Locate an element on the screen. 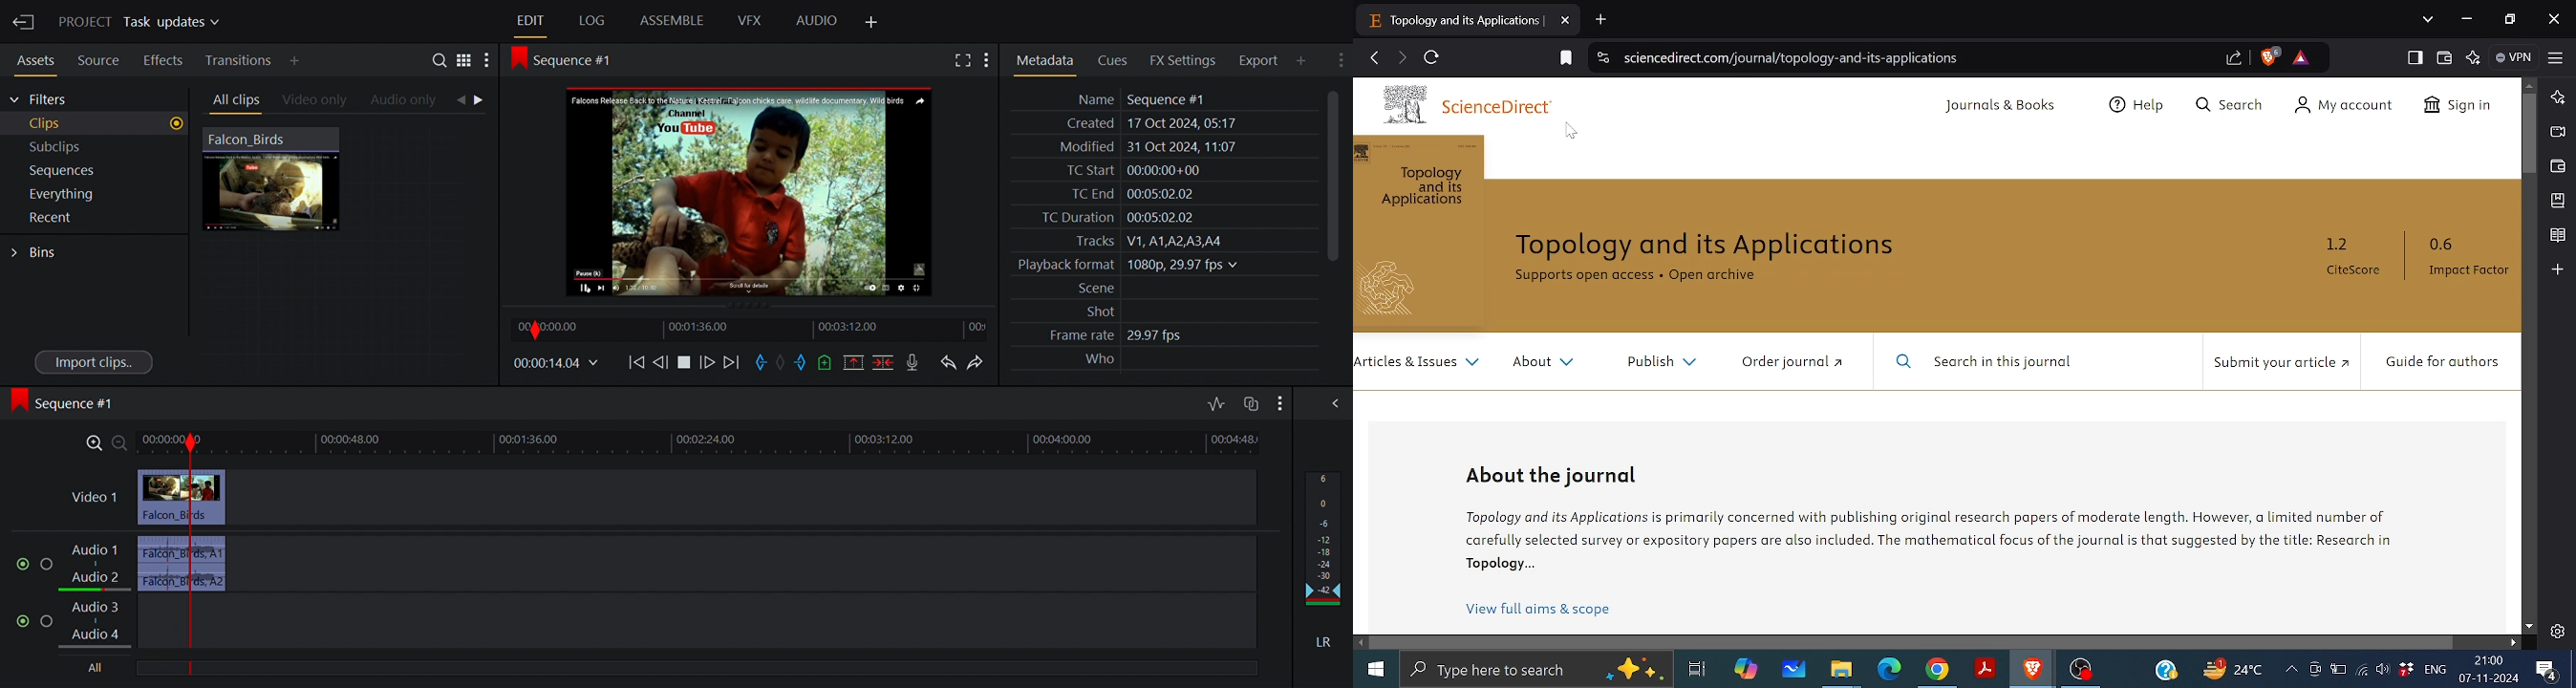 The height and width of the screenshot is (700, 2576). Edit is located at coordinates (528, 21).